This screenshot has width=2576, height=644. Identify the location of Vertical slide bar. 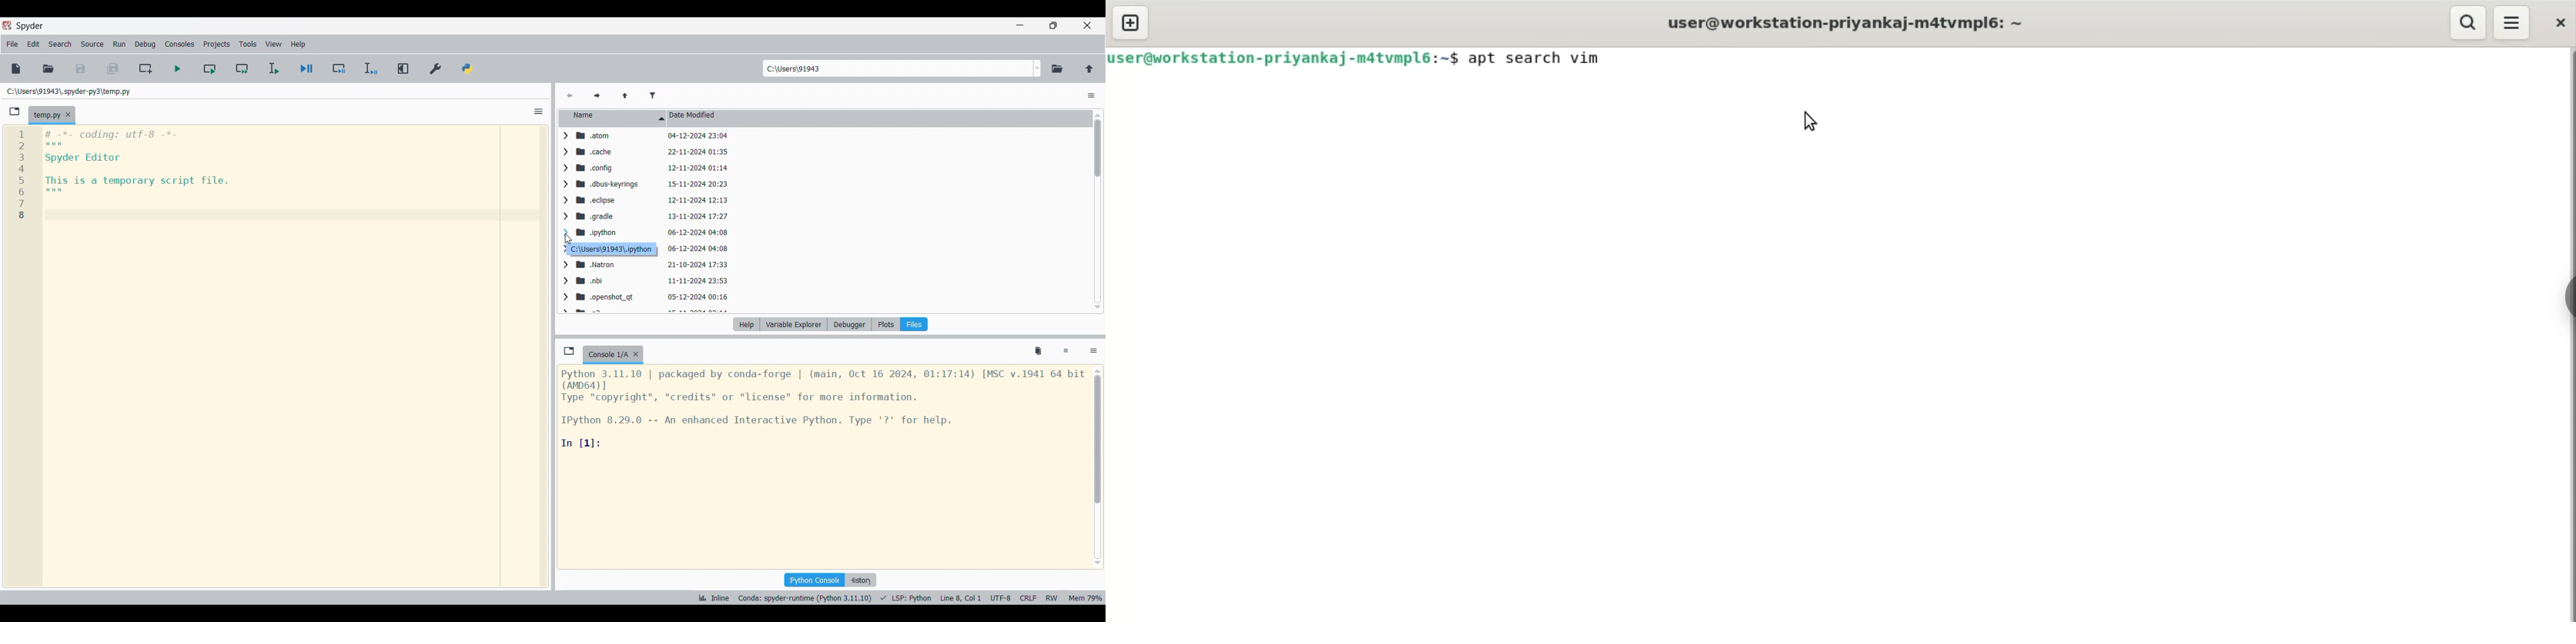
(1098, 467).